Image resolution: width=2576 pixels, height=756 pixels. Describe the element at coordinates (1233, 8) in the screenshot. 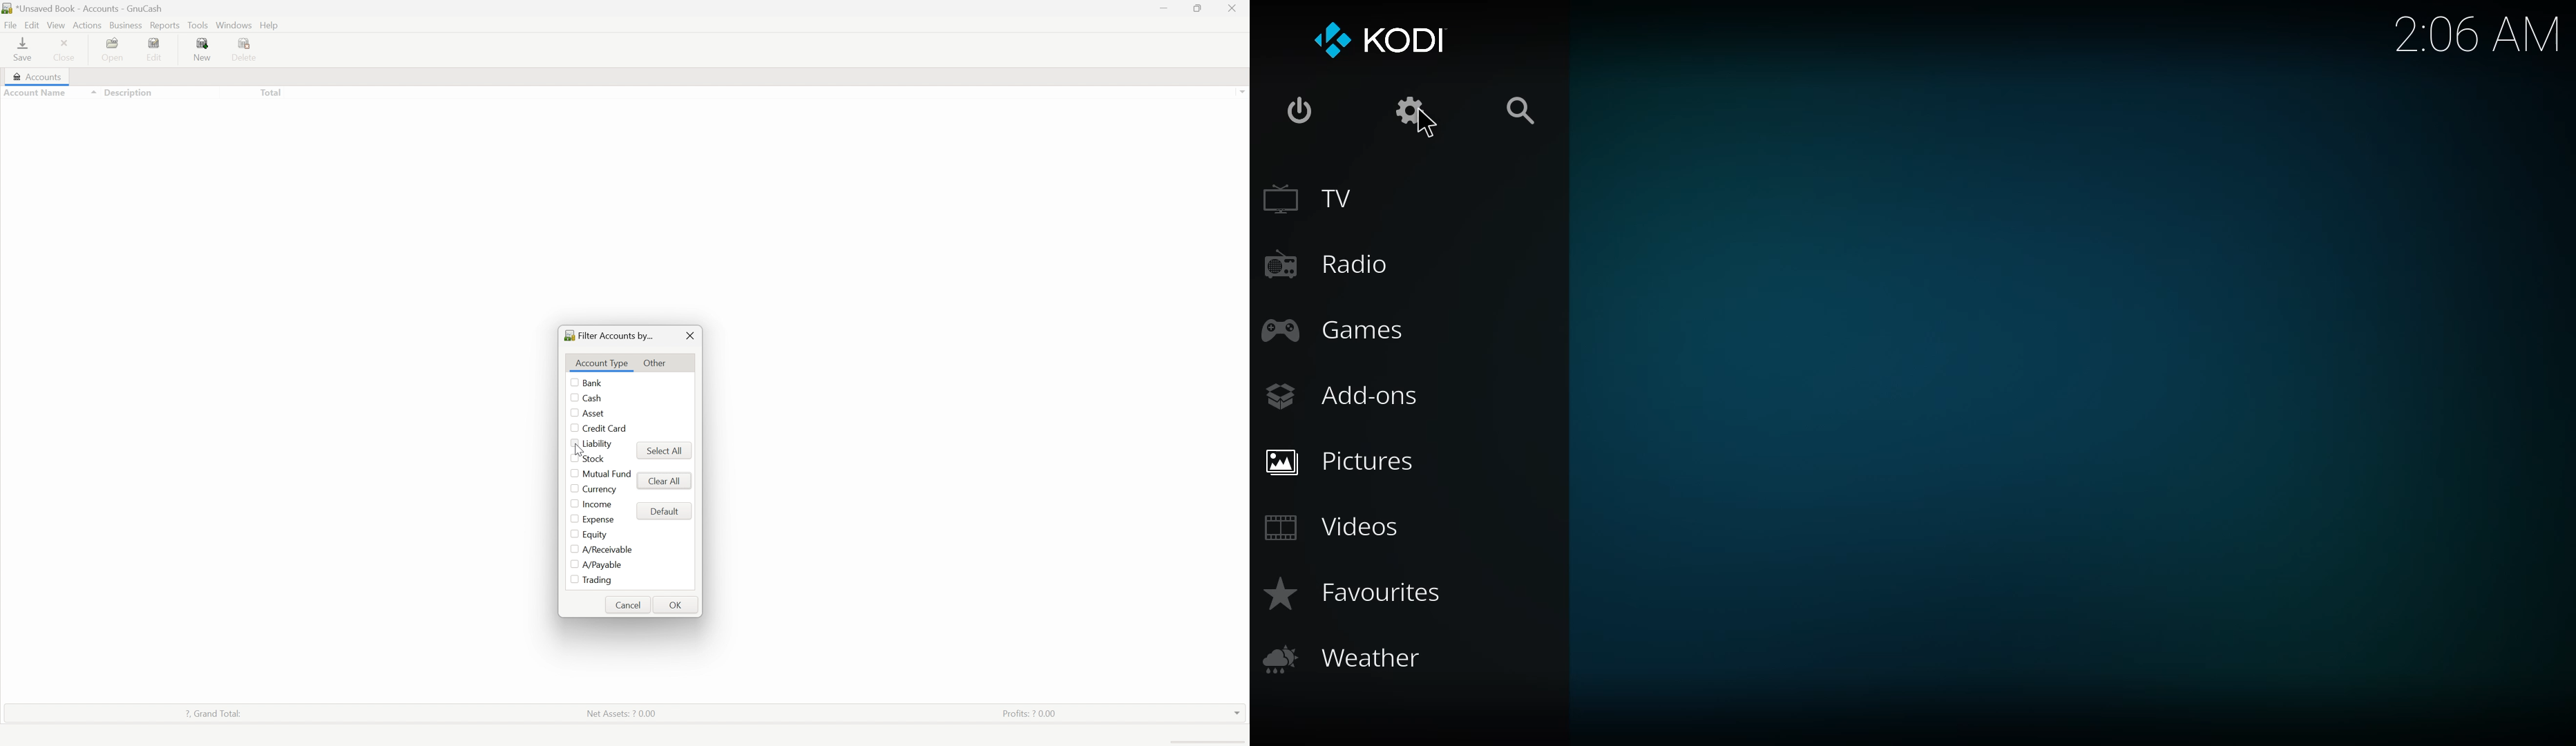

I see `close` at that location.